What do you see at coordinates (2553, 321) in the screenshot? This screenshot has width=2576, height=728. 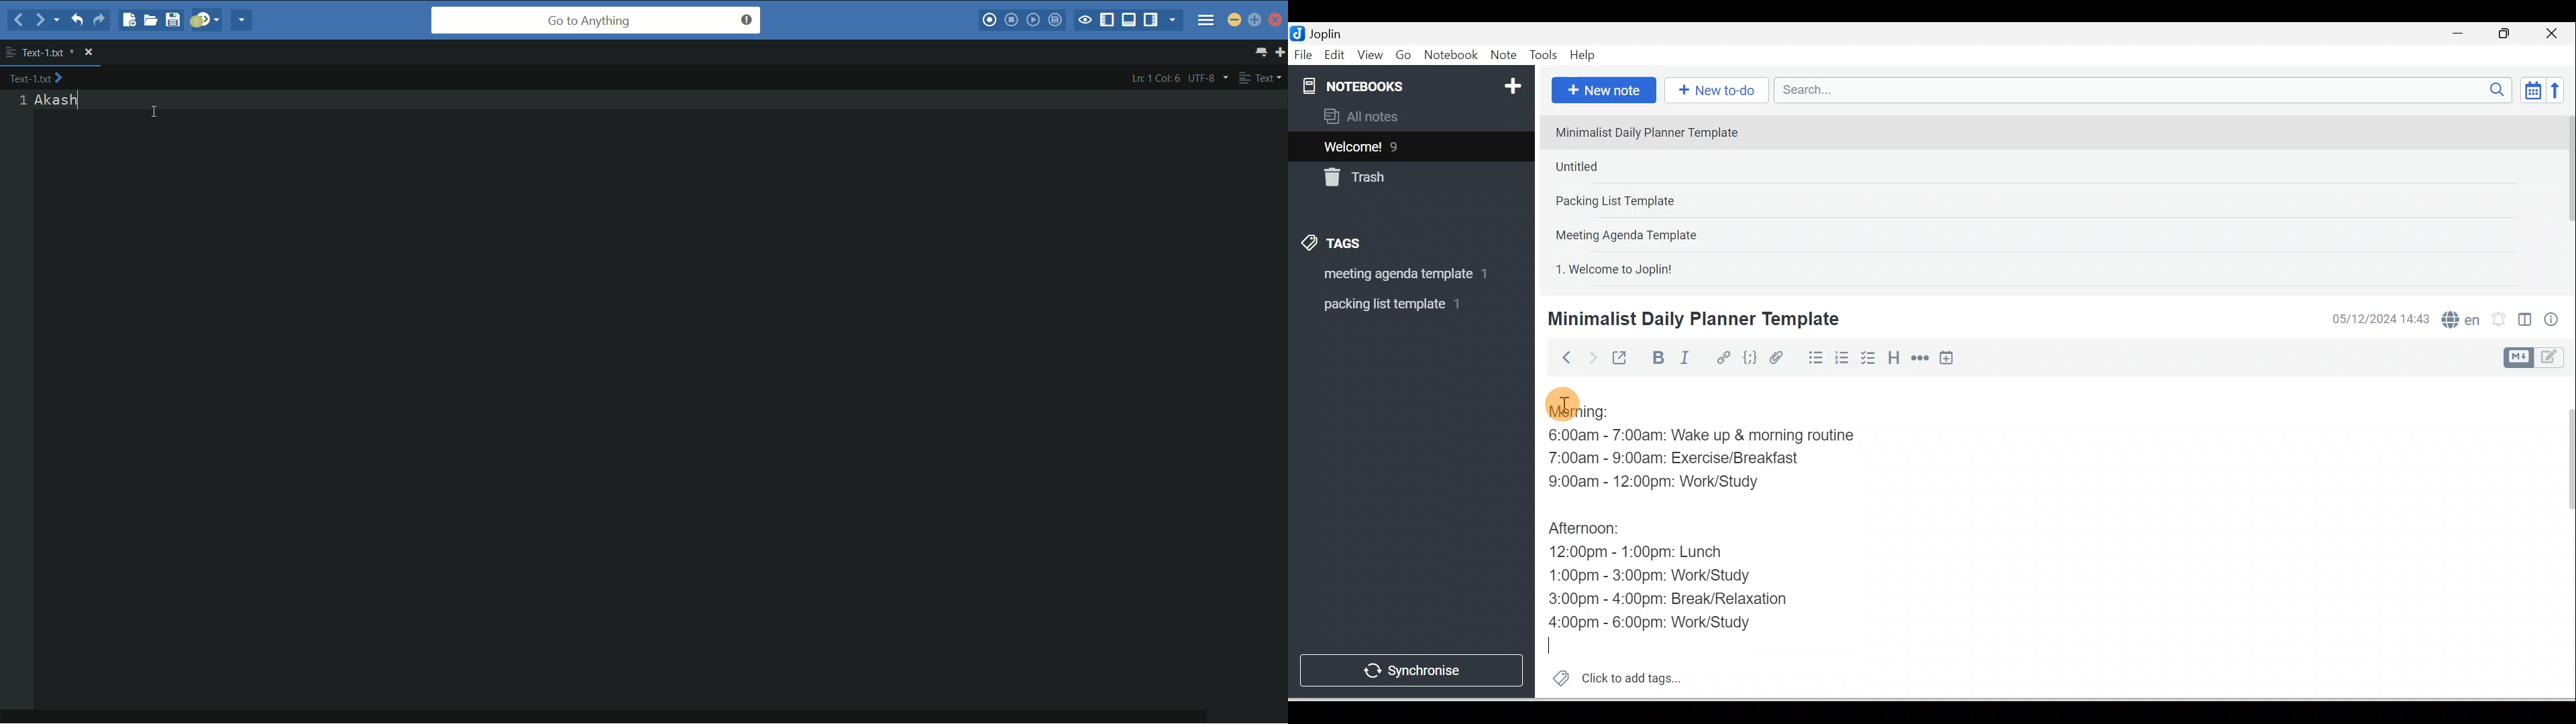 I see `Note properties` at bounding box center [2553, 321].